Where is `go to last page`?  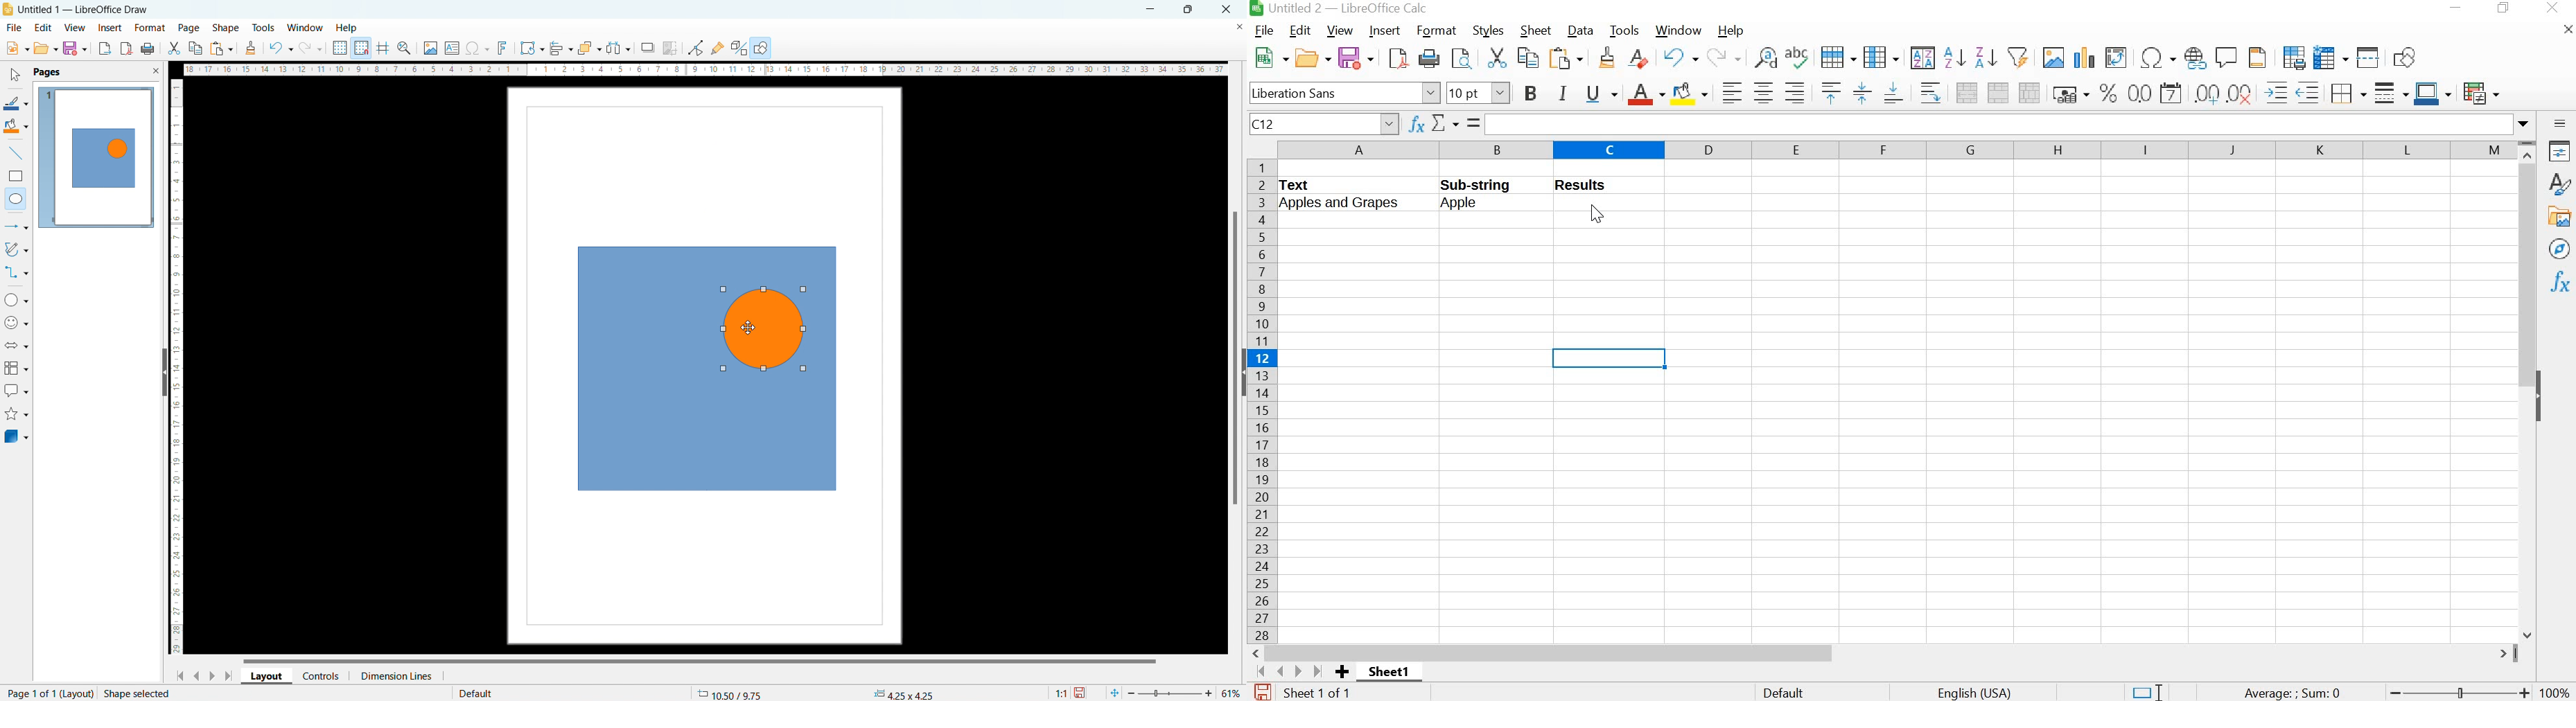 go to last page is located at coordinates (230, 676).